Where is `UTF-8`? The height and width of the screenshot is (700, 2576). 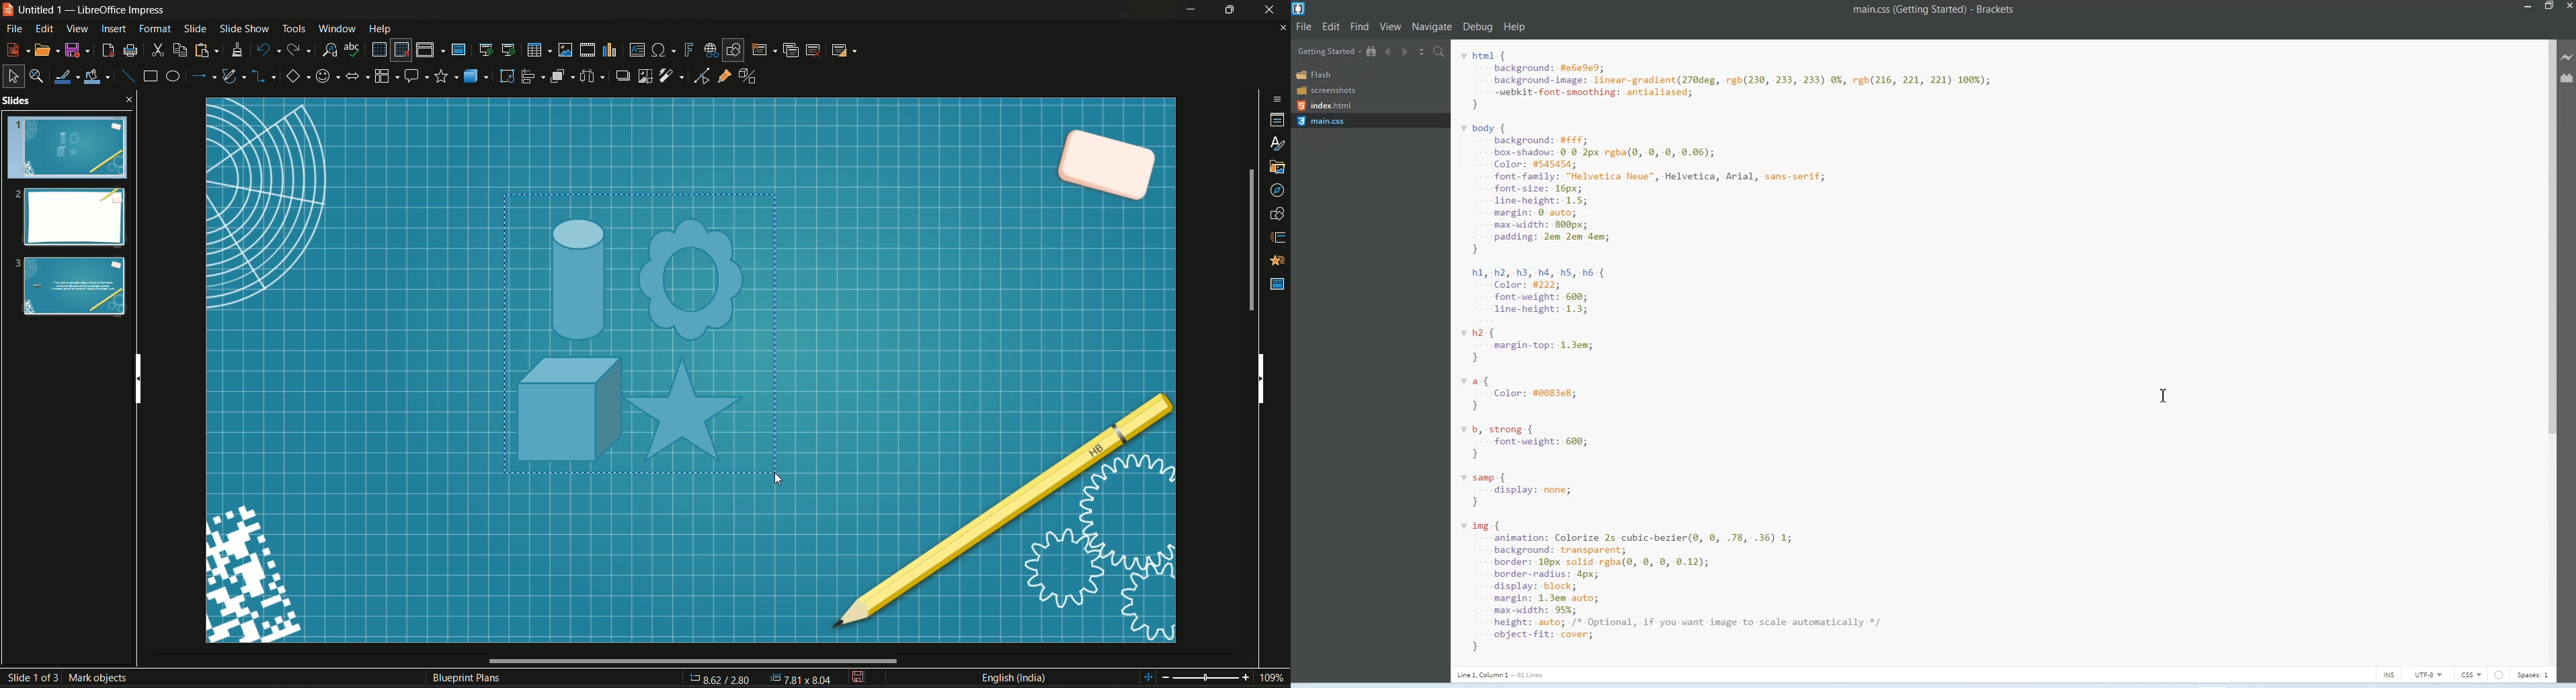
UTF-8 is located at coordinates (2428, 675).